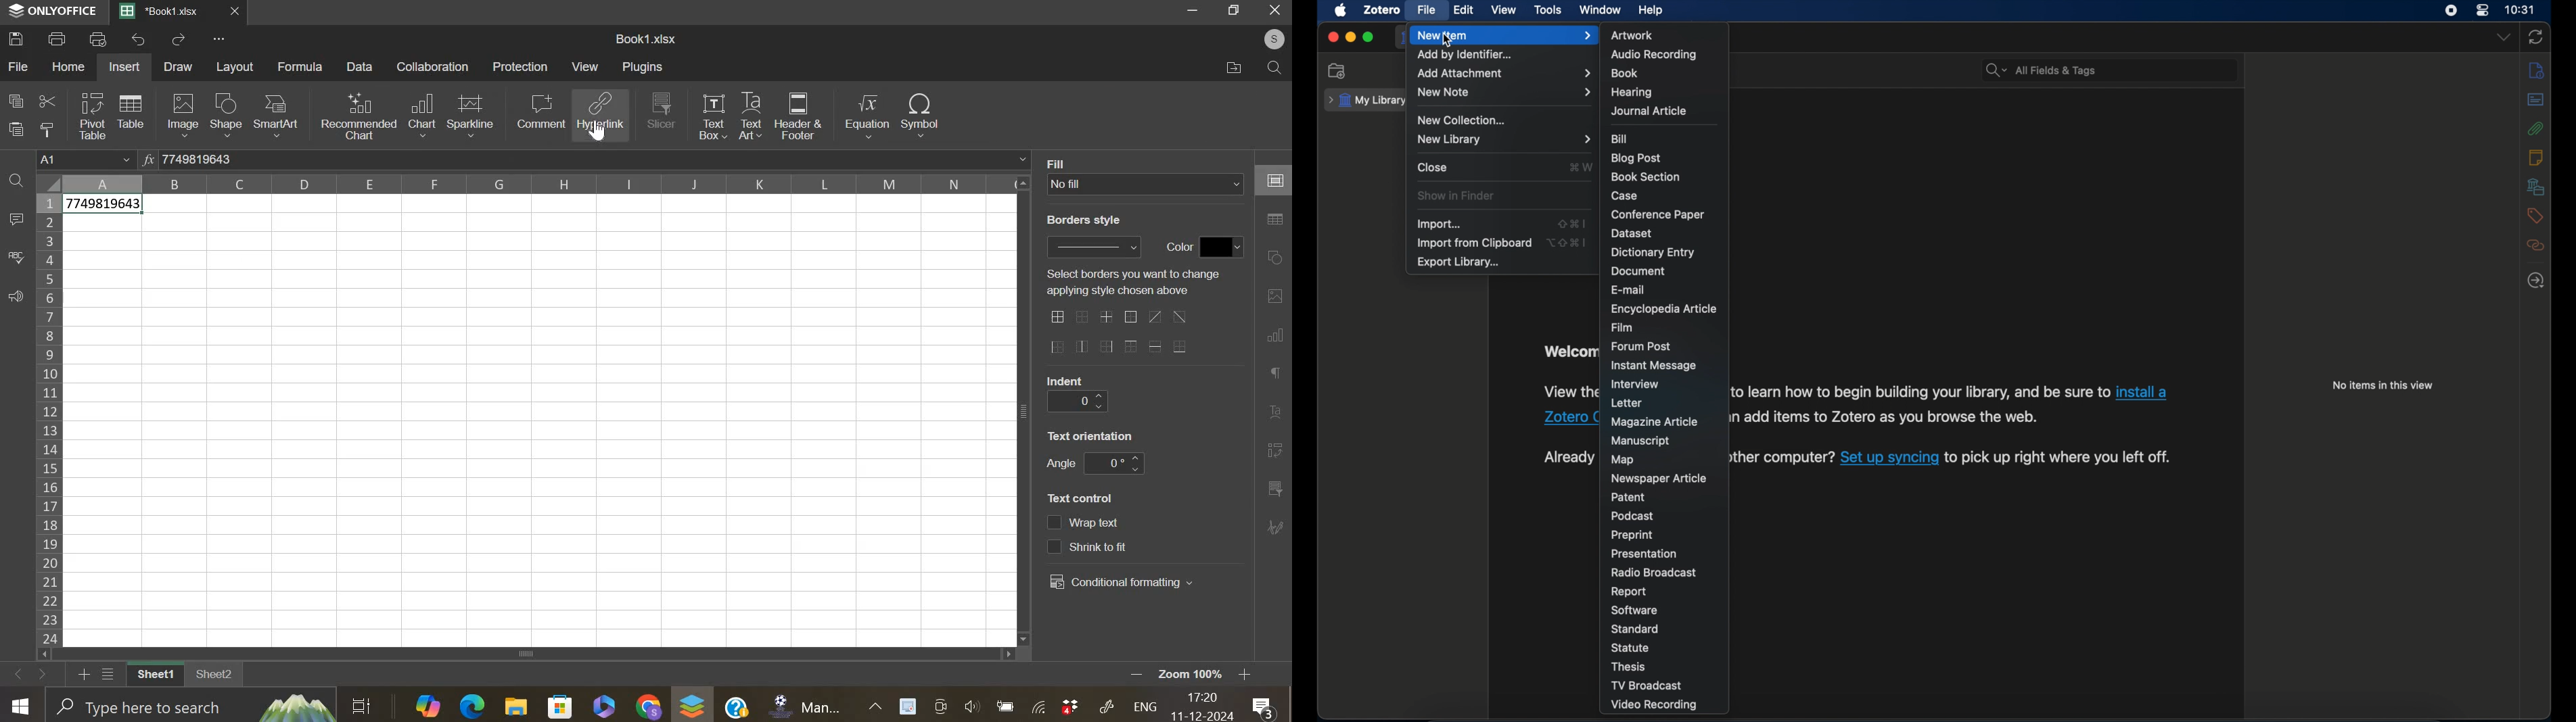  Describe the element at coordinates (1641, 441) in the screenshot. I see `manuscript` at that location.